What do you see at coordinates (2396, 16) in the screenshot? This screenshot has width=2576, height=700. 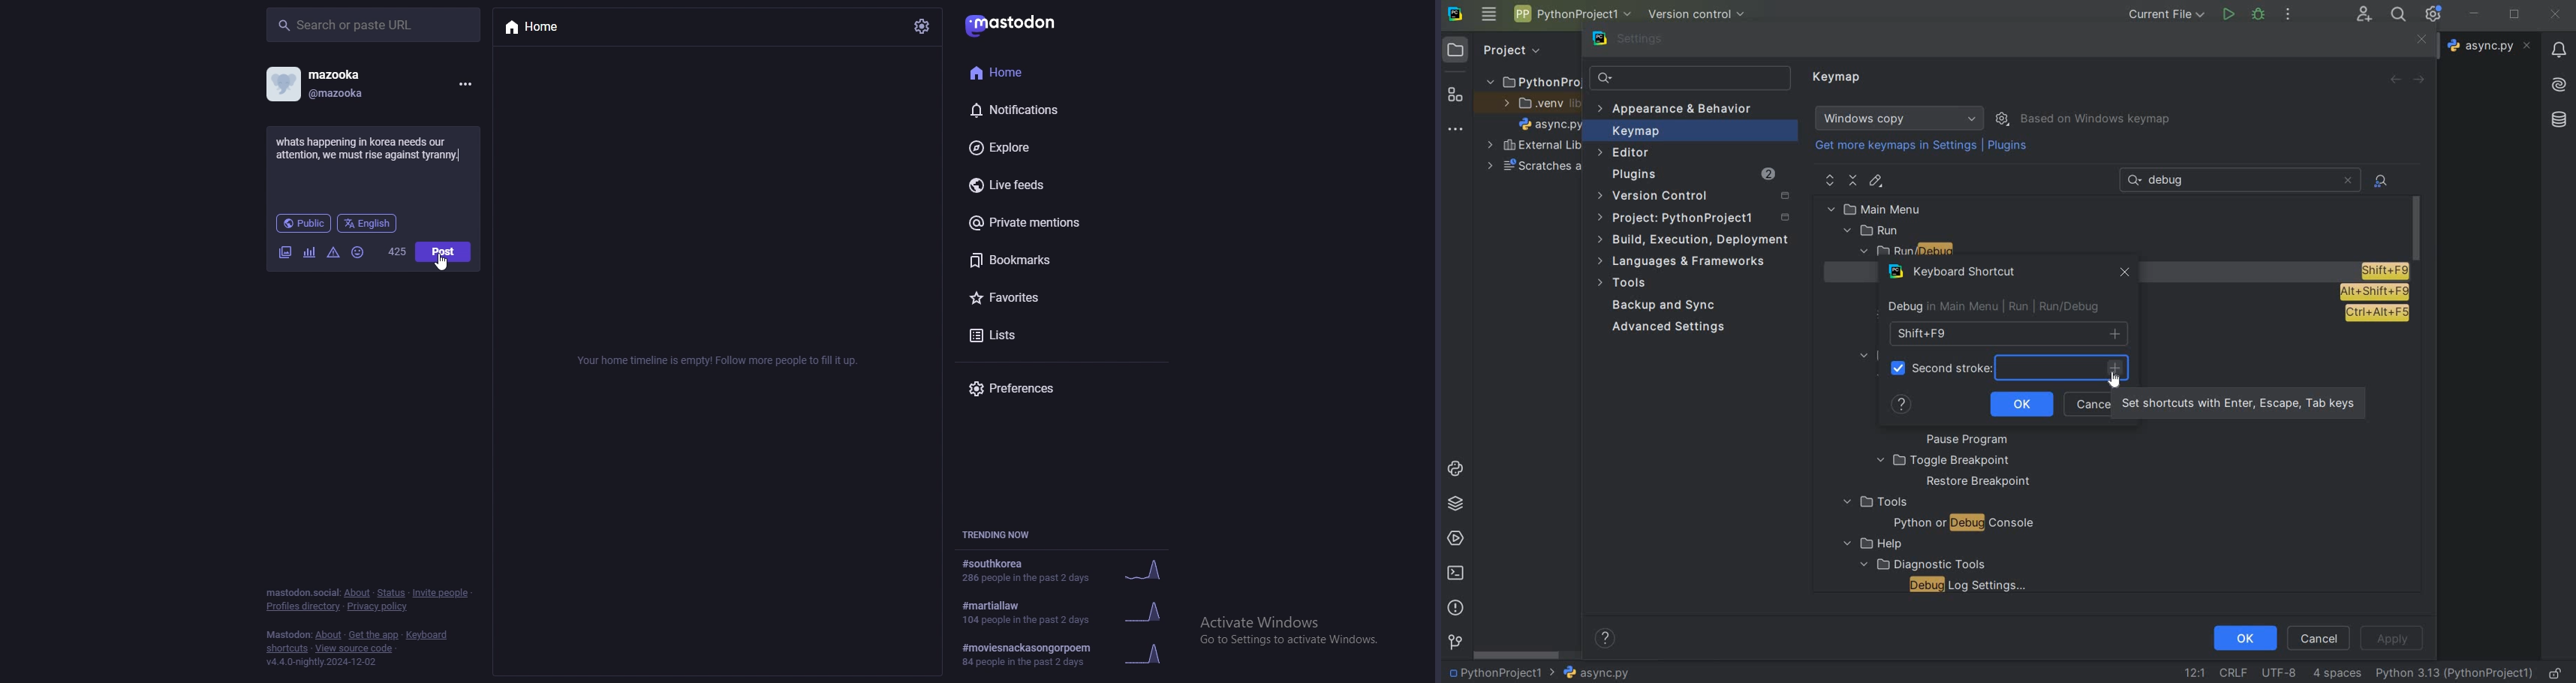 I see `search everywhere` at bounding box center [2396, 16].